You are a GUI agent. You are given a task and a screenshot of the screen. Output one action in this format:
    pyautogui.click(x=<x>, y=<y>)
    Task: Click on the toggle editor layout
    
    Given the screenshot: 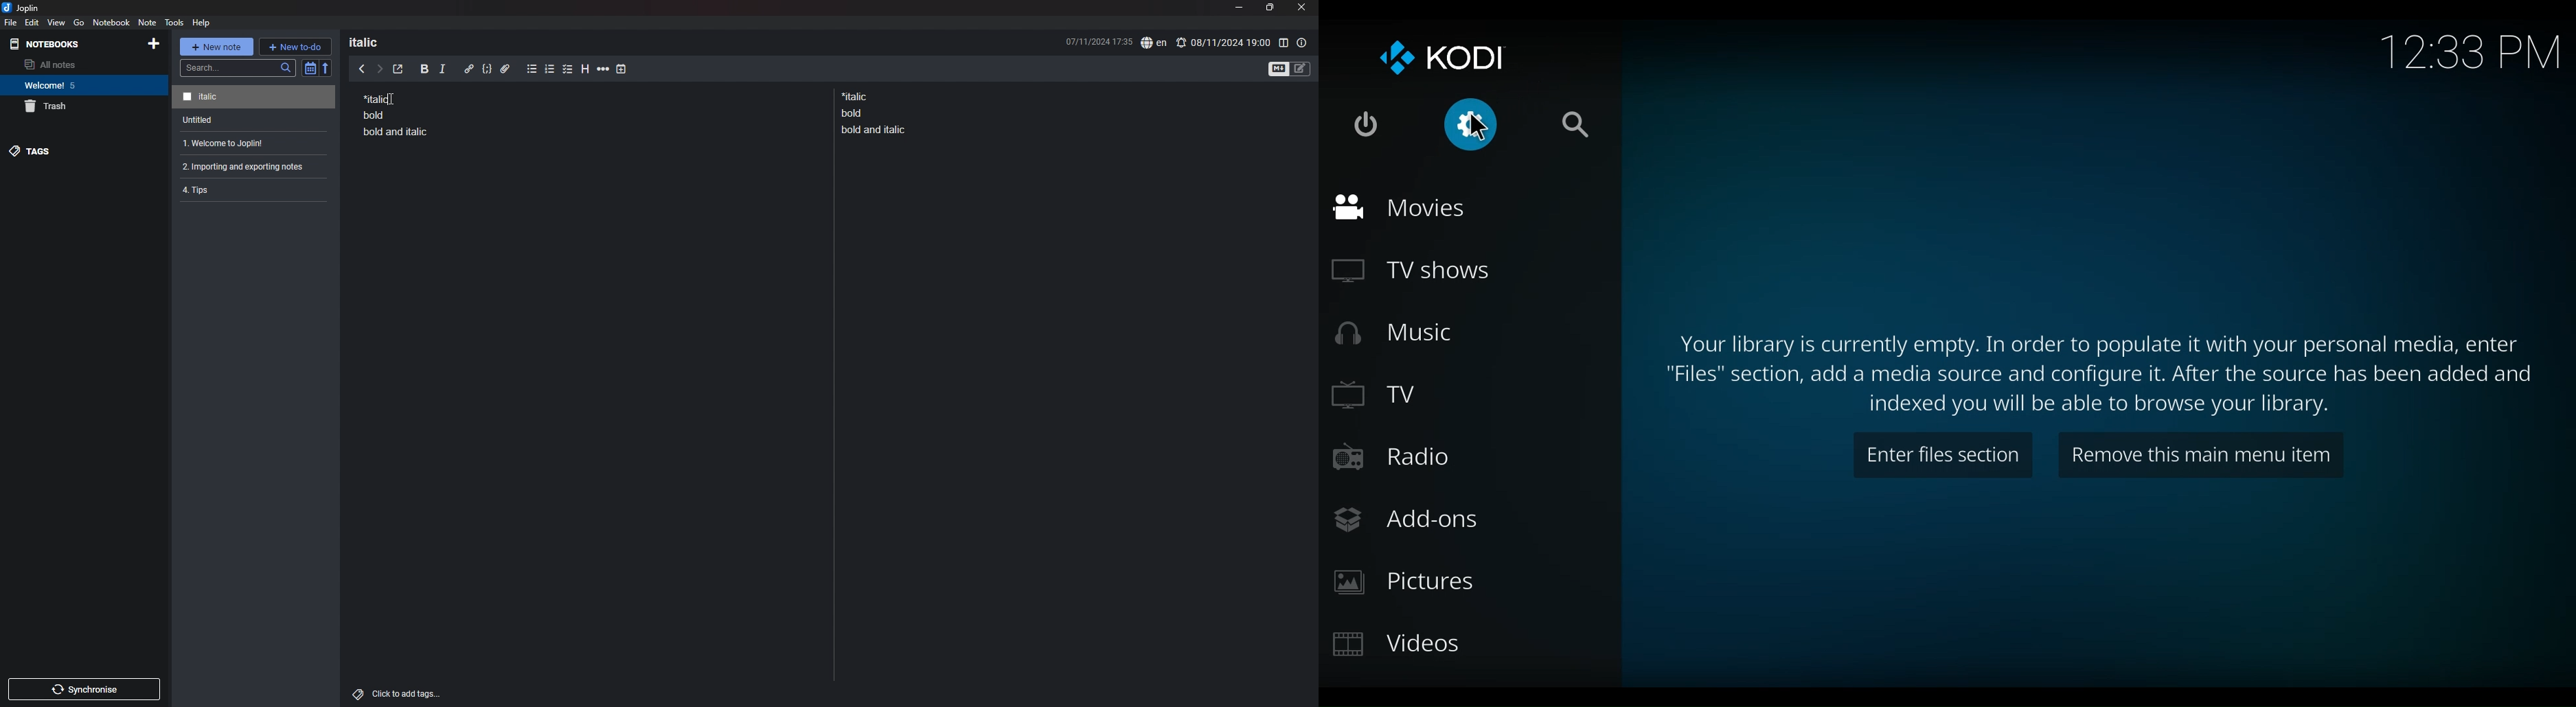 What is the action you would take?
    pyautogui.click(x=1283, y=43)
    